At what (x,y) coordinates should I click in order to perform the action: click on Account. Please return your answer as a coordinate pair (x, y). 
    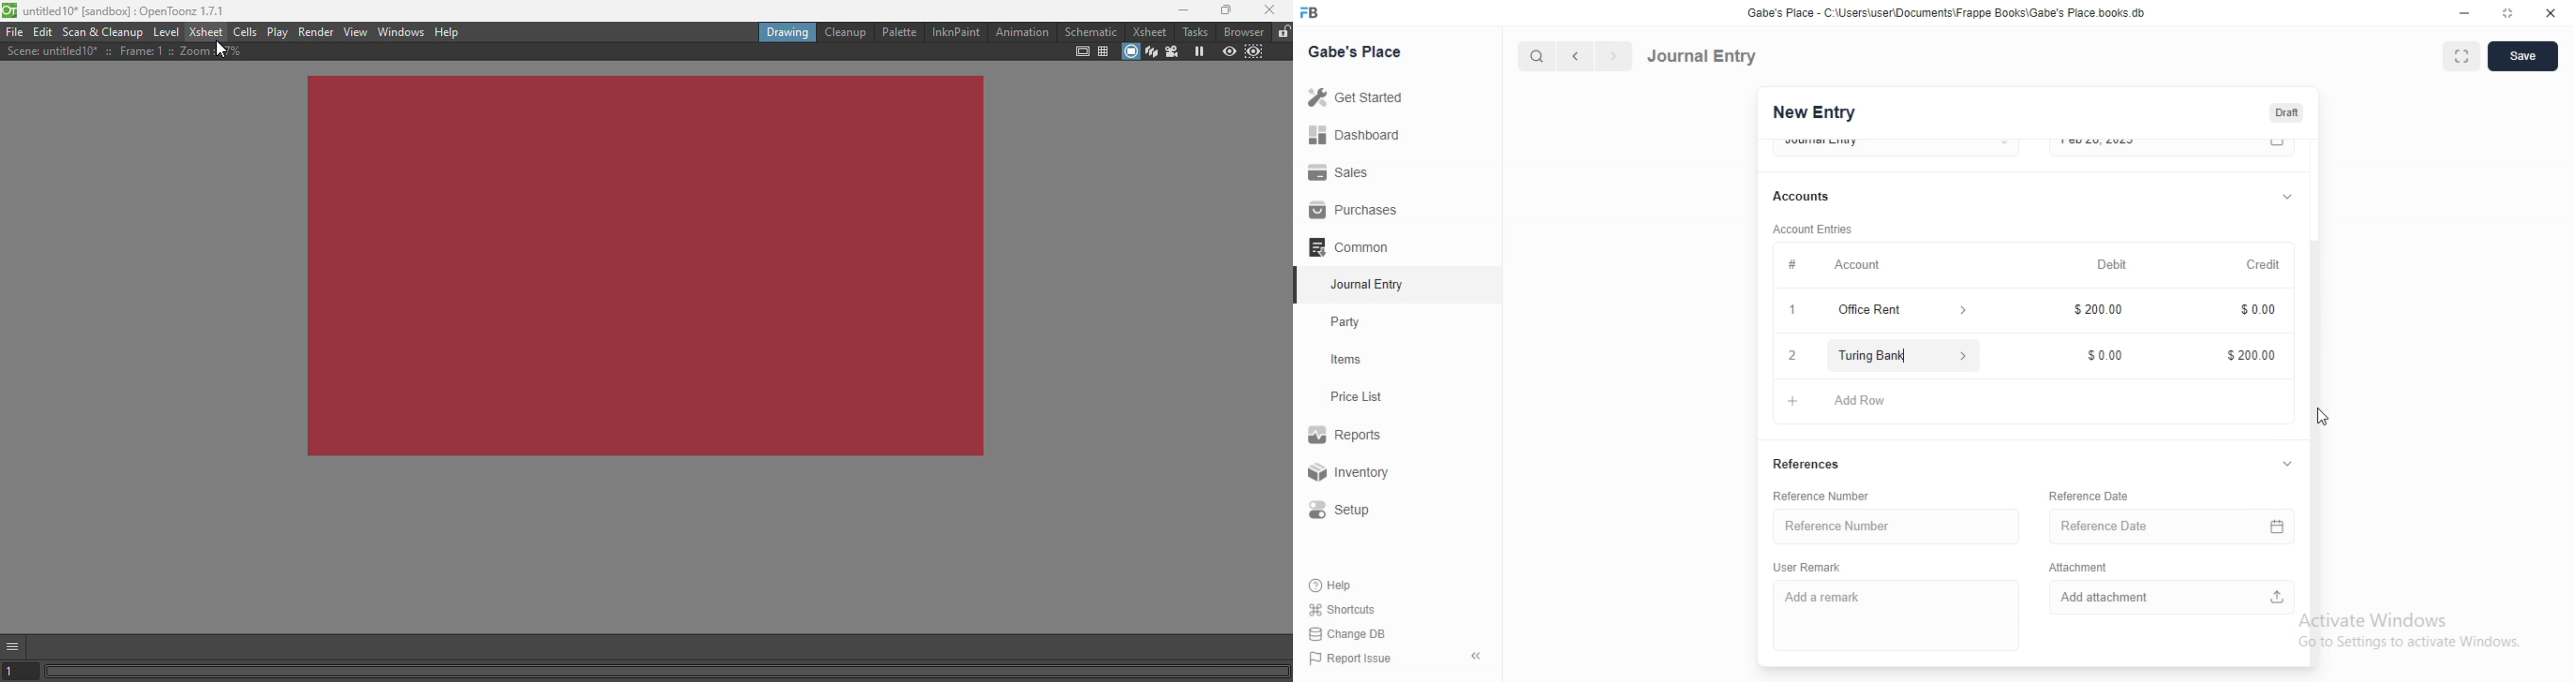
    Looking at the image, I should click on (1859, 263).